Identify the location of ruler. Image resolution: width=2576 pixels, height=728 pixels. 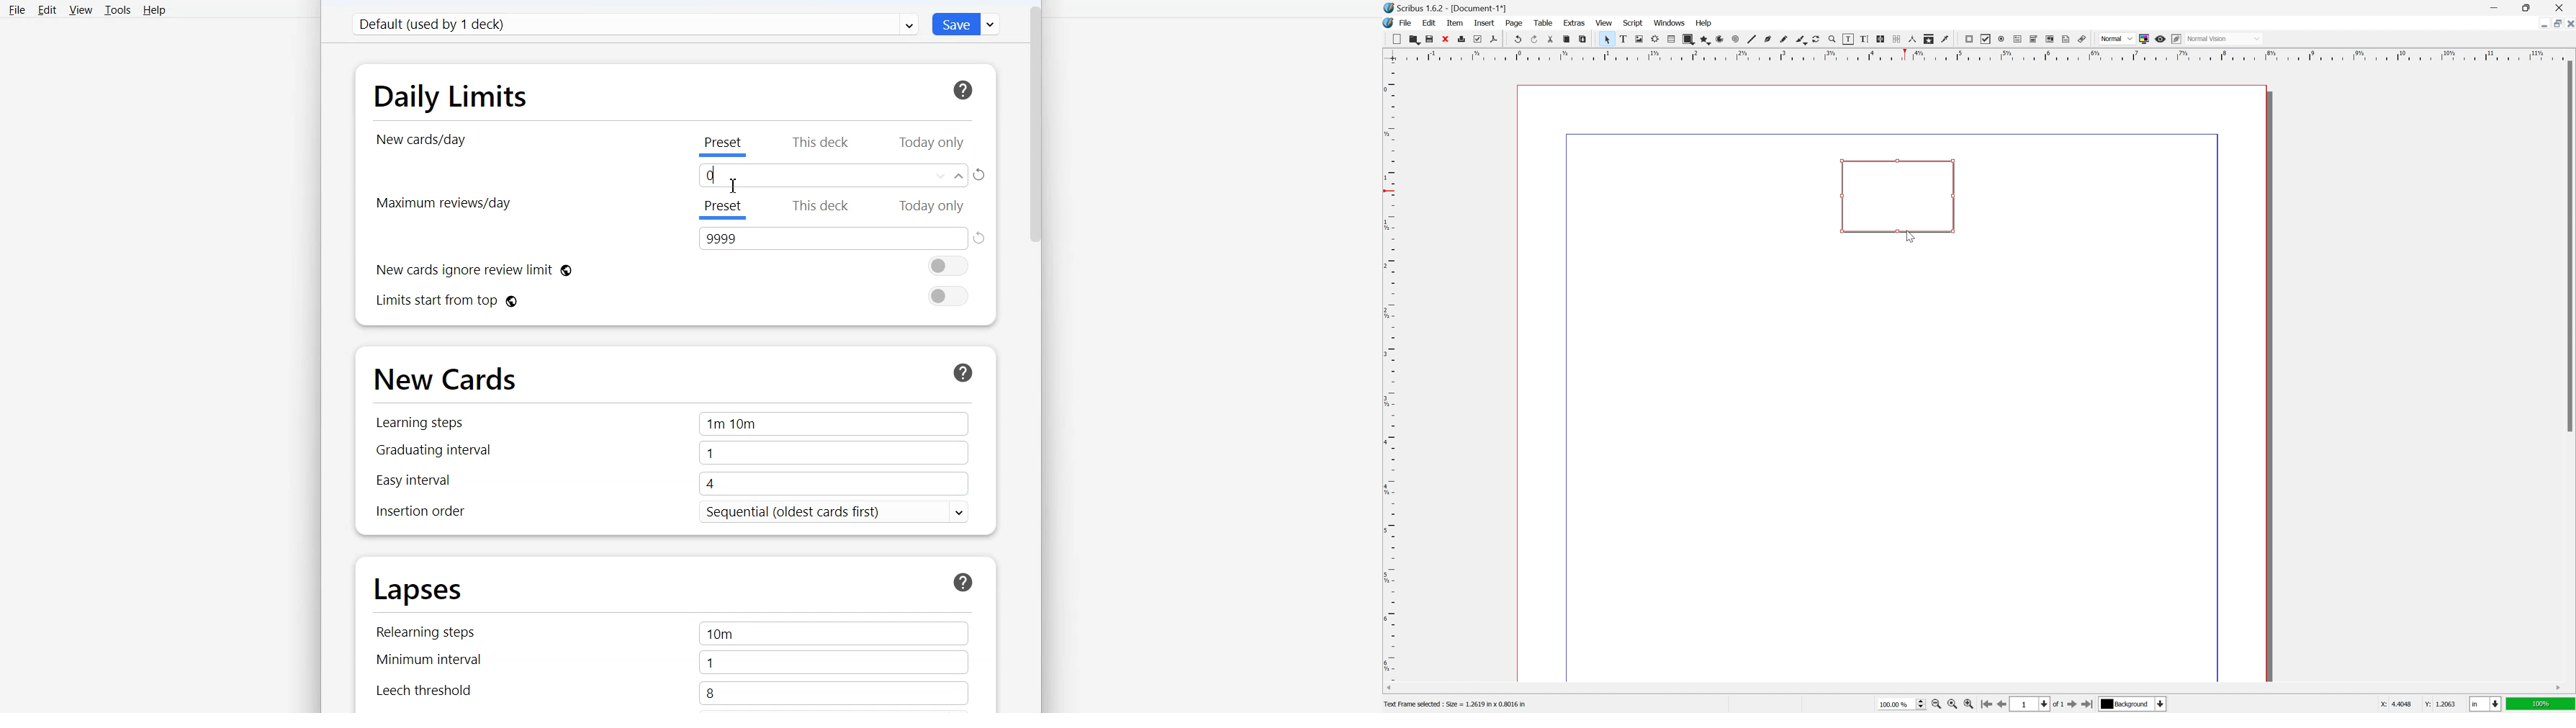
(1390, 371).